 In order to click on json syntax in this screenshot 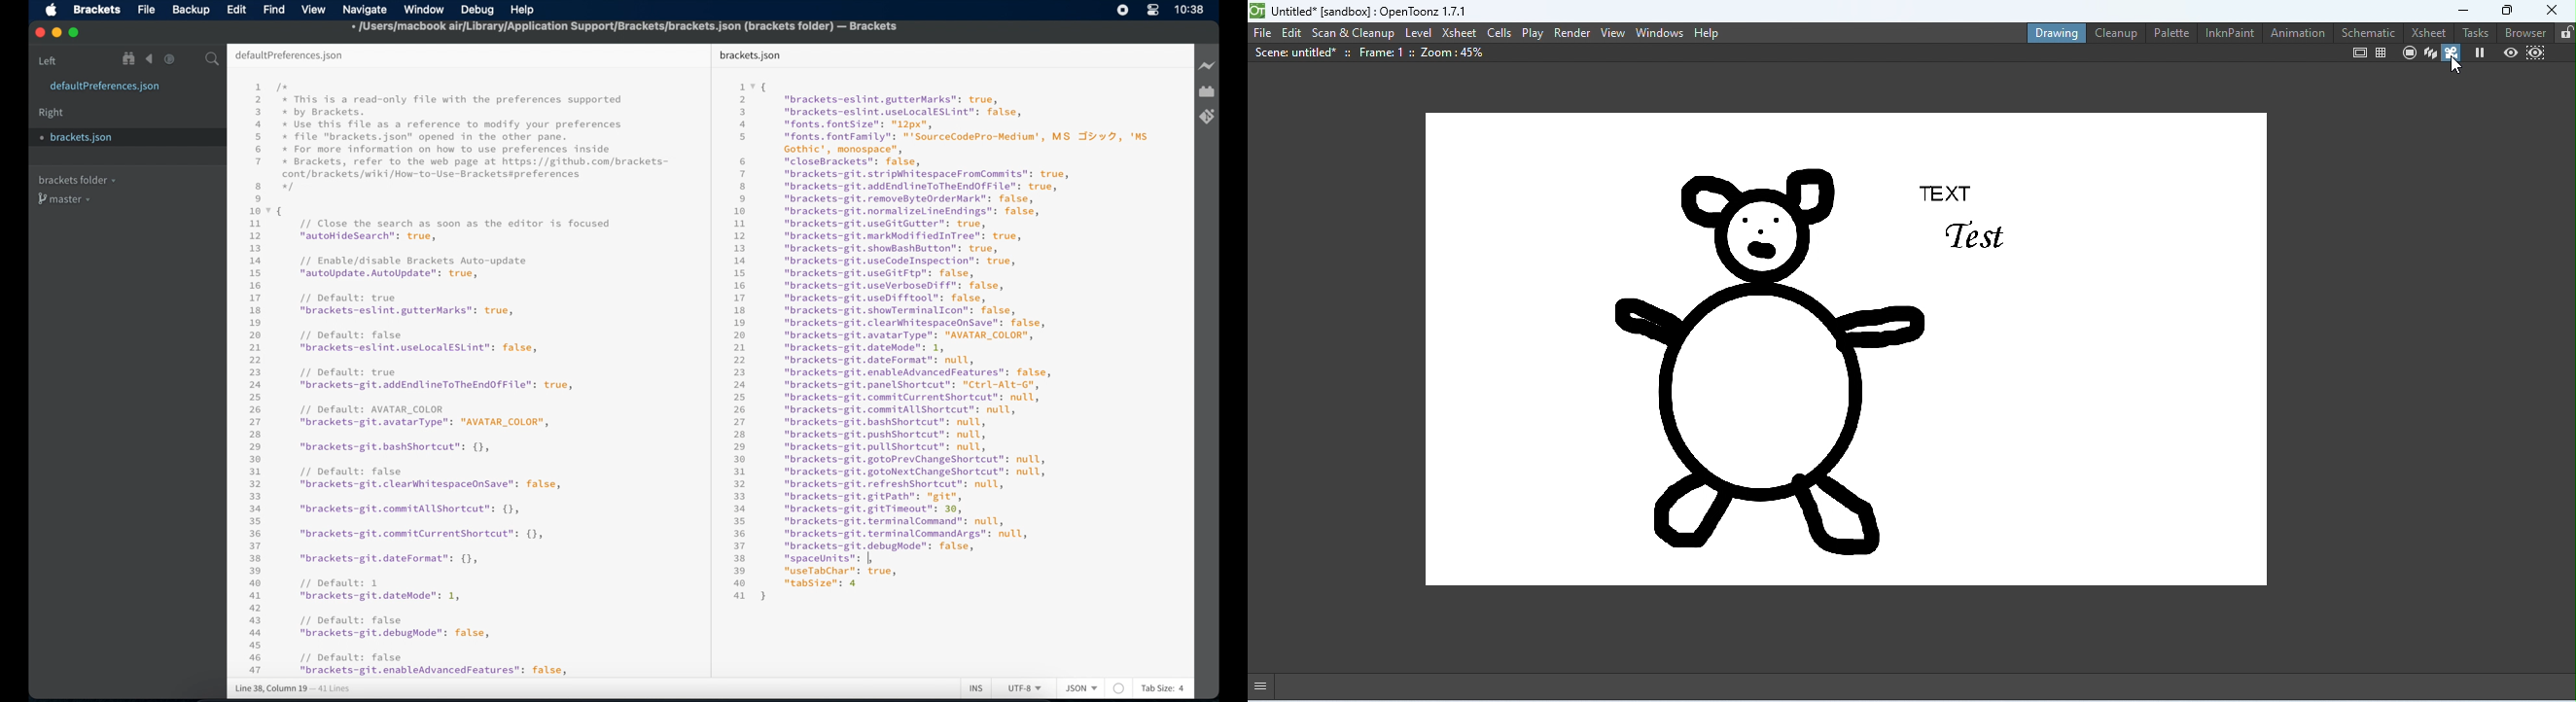, I will do `click(458, 378)`.